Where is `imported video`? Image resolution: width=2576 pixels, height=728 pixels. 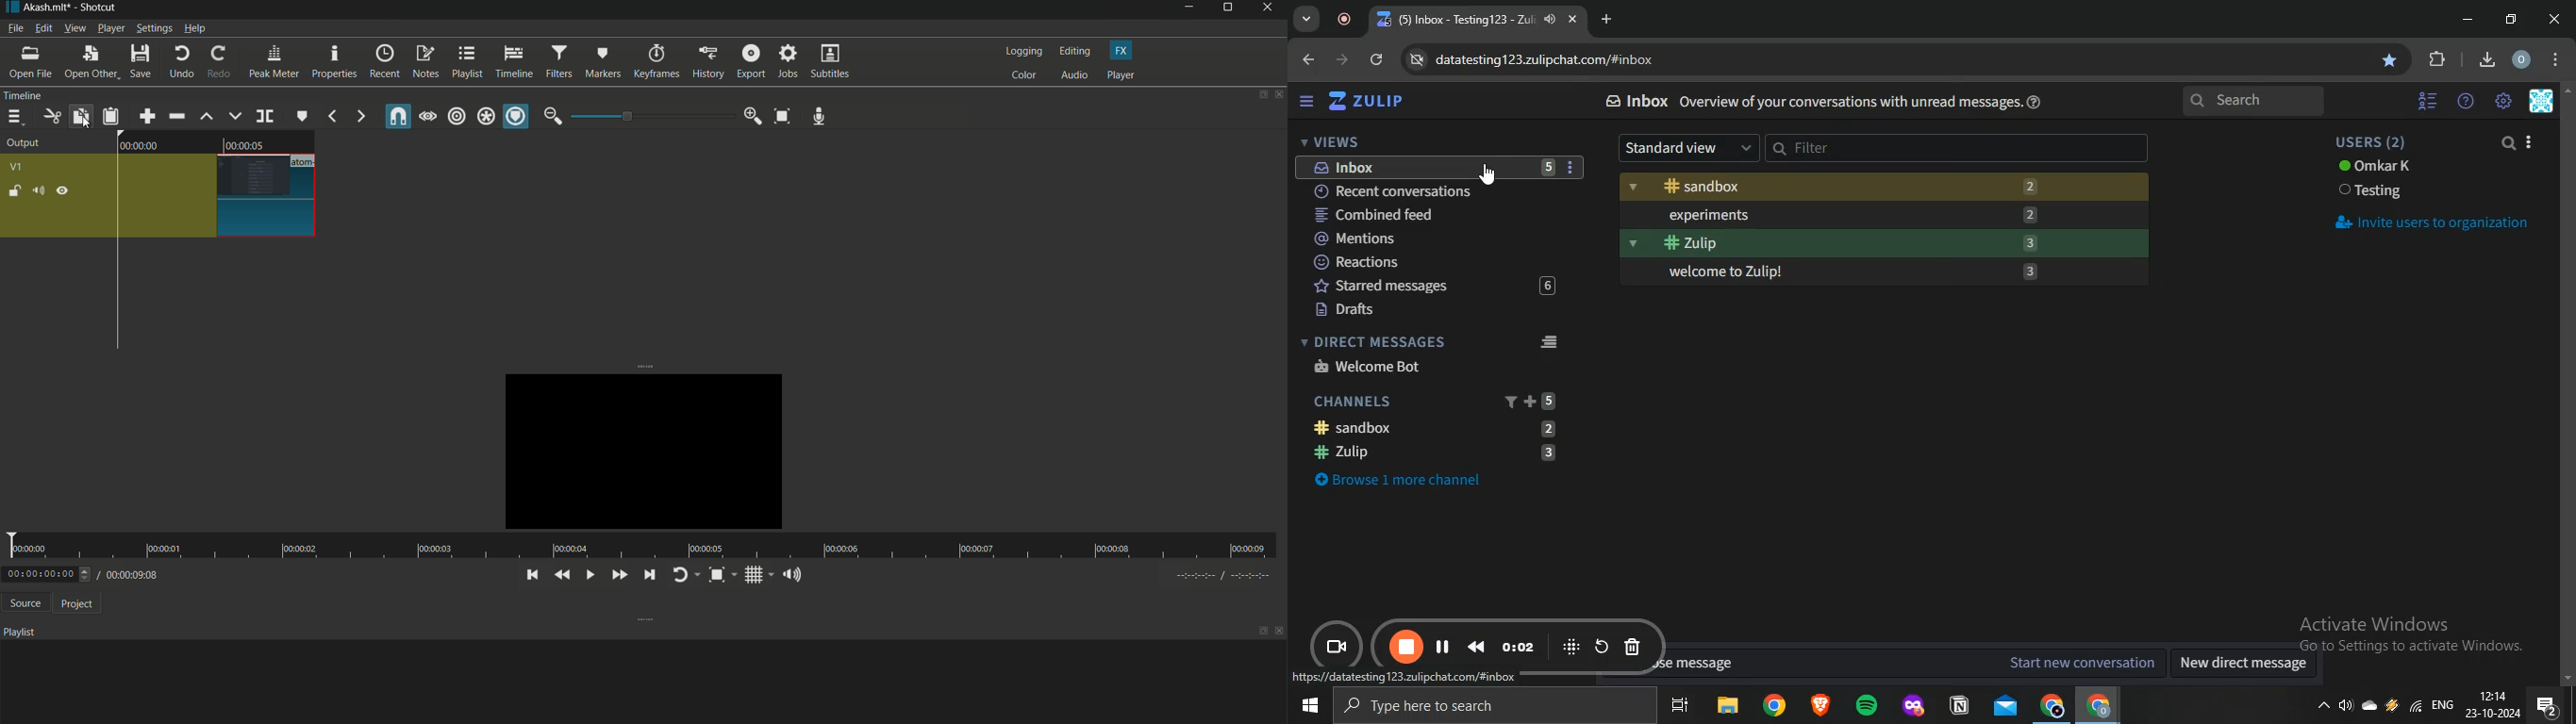
imported video is located at coordinates (636, 449).